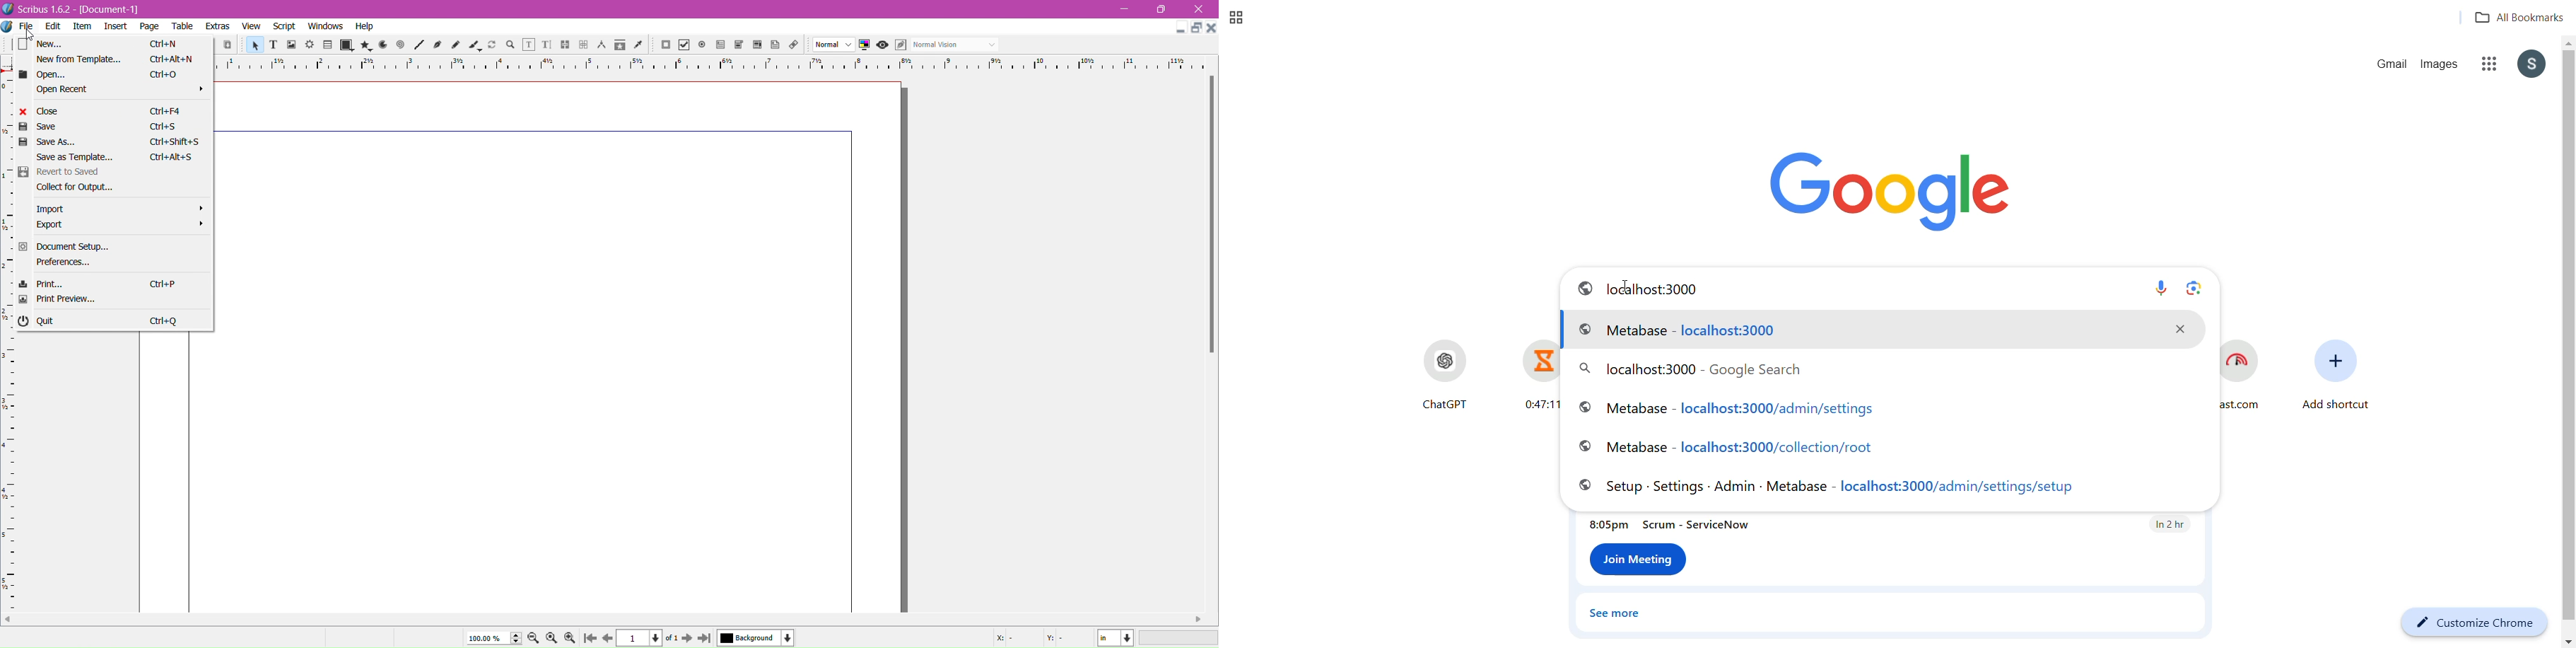 Image resolution: width=2576 pixels, height=672 pixels. I want to click on Calligraphic Line, so click(475, 46).